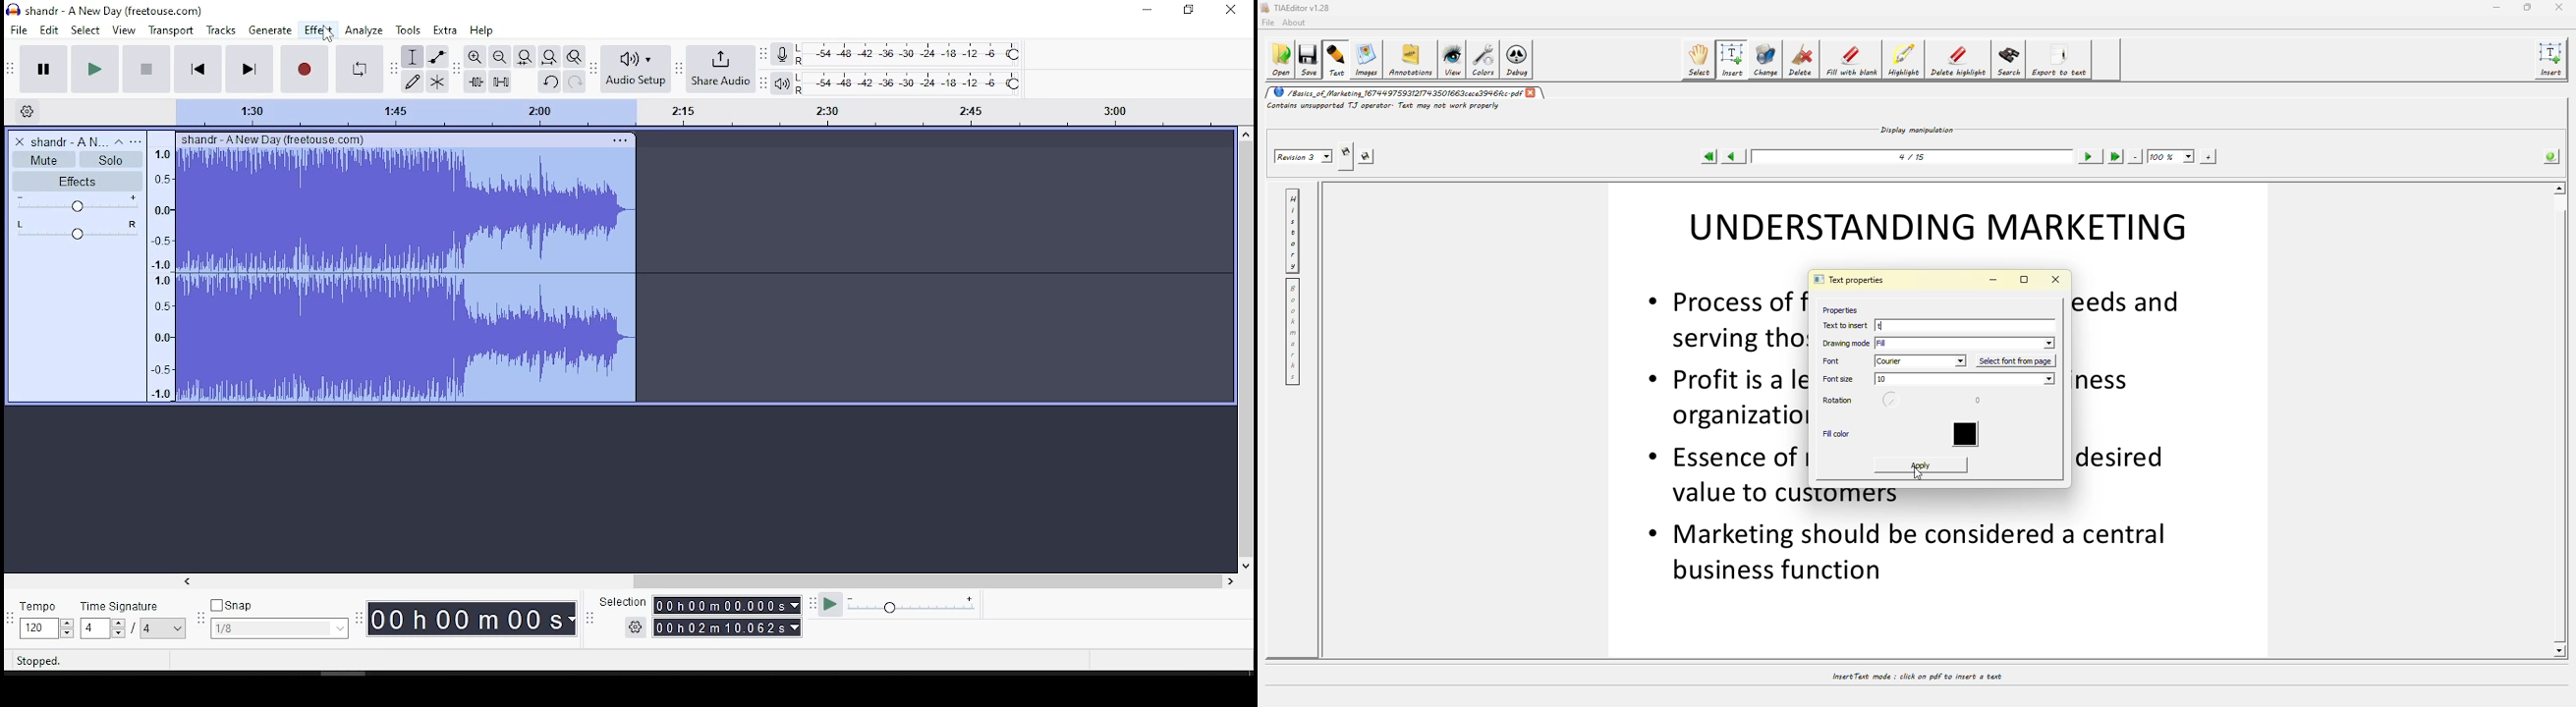  I want to click on scroll bar, so click(1246, 350).